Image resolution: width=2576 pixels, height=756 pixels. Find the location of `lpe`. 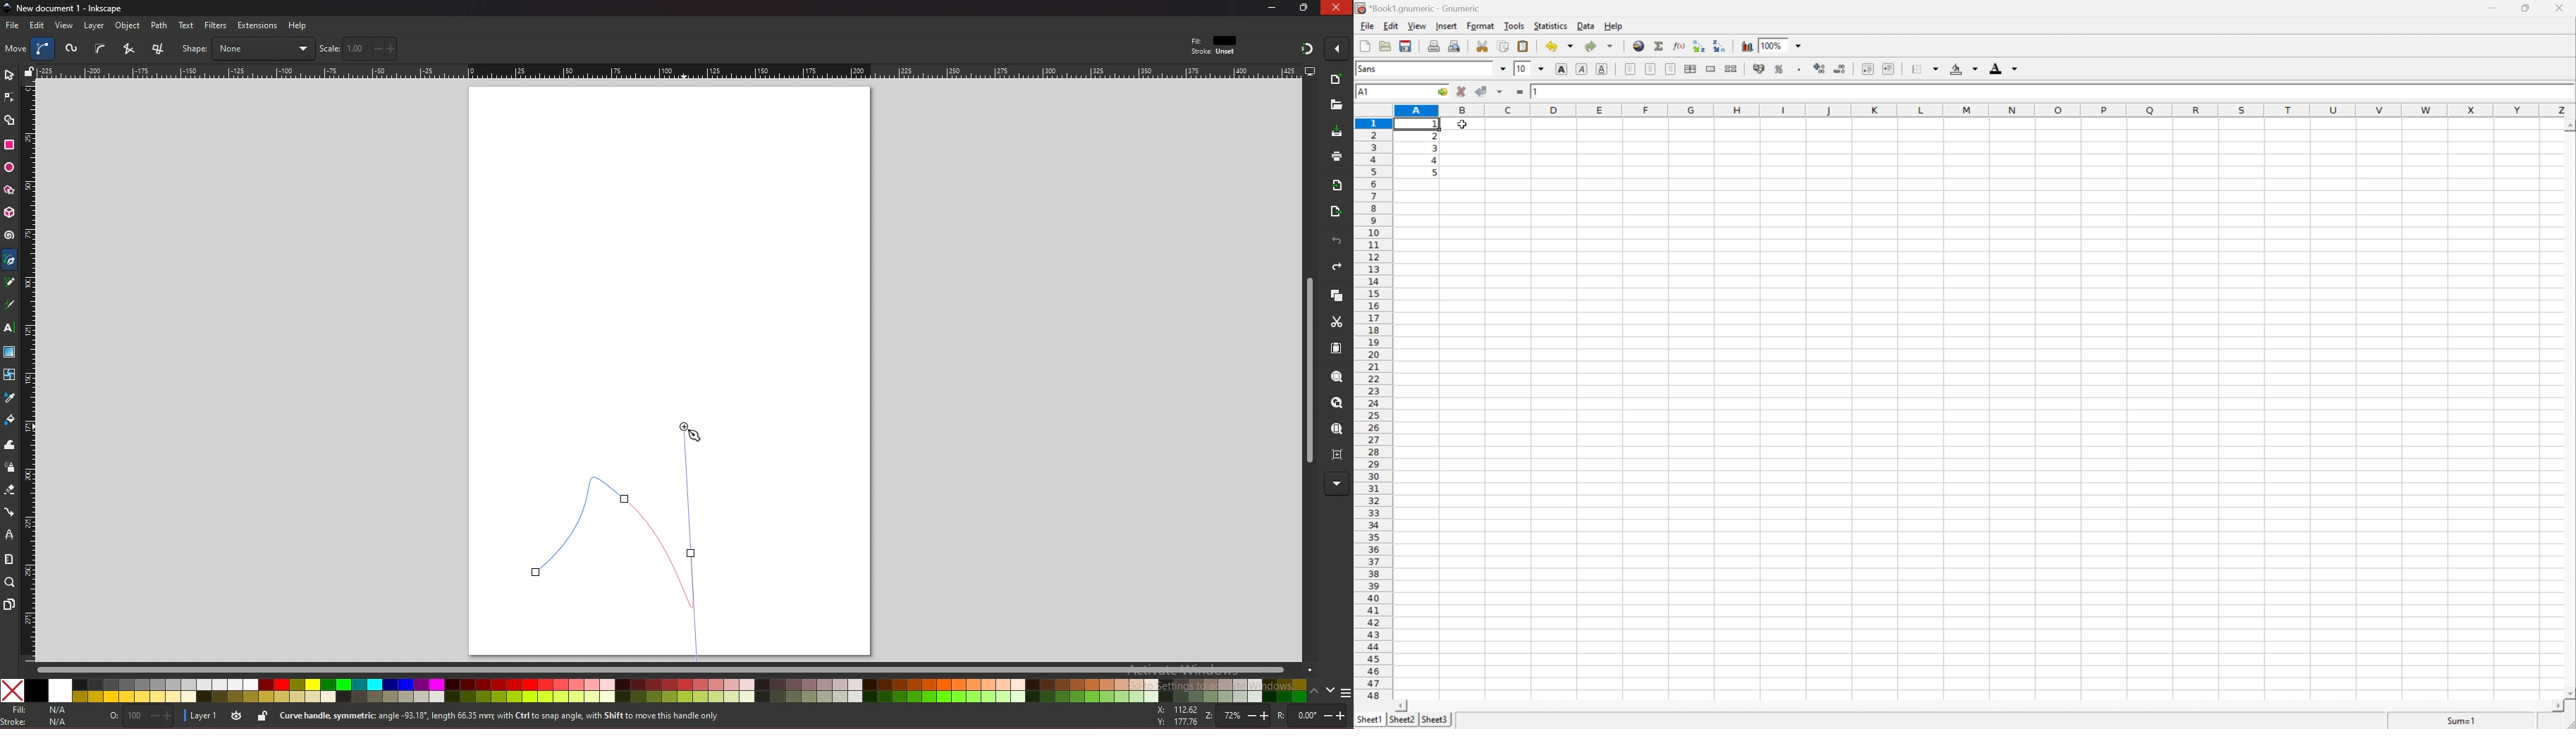

lpe is located at coordinates (10, 534).